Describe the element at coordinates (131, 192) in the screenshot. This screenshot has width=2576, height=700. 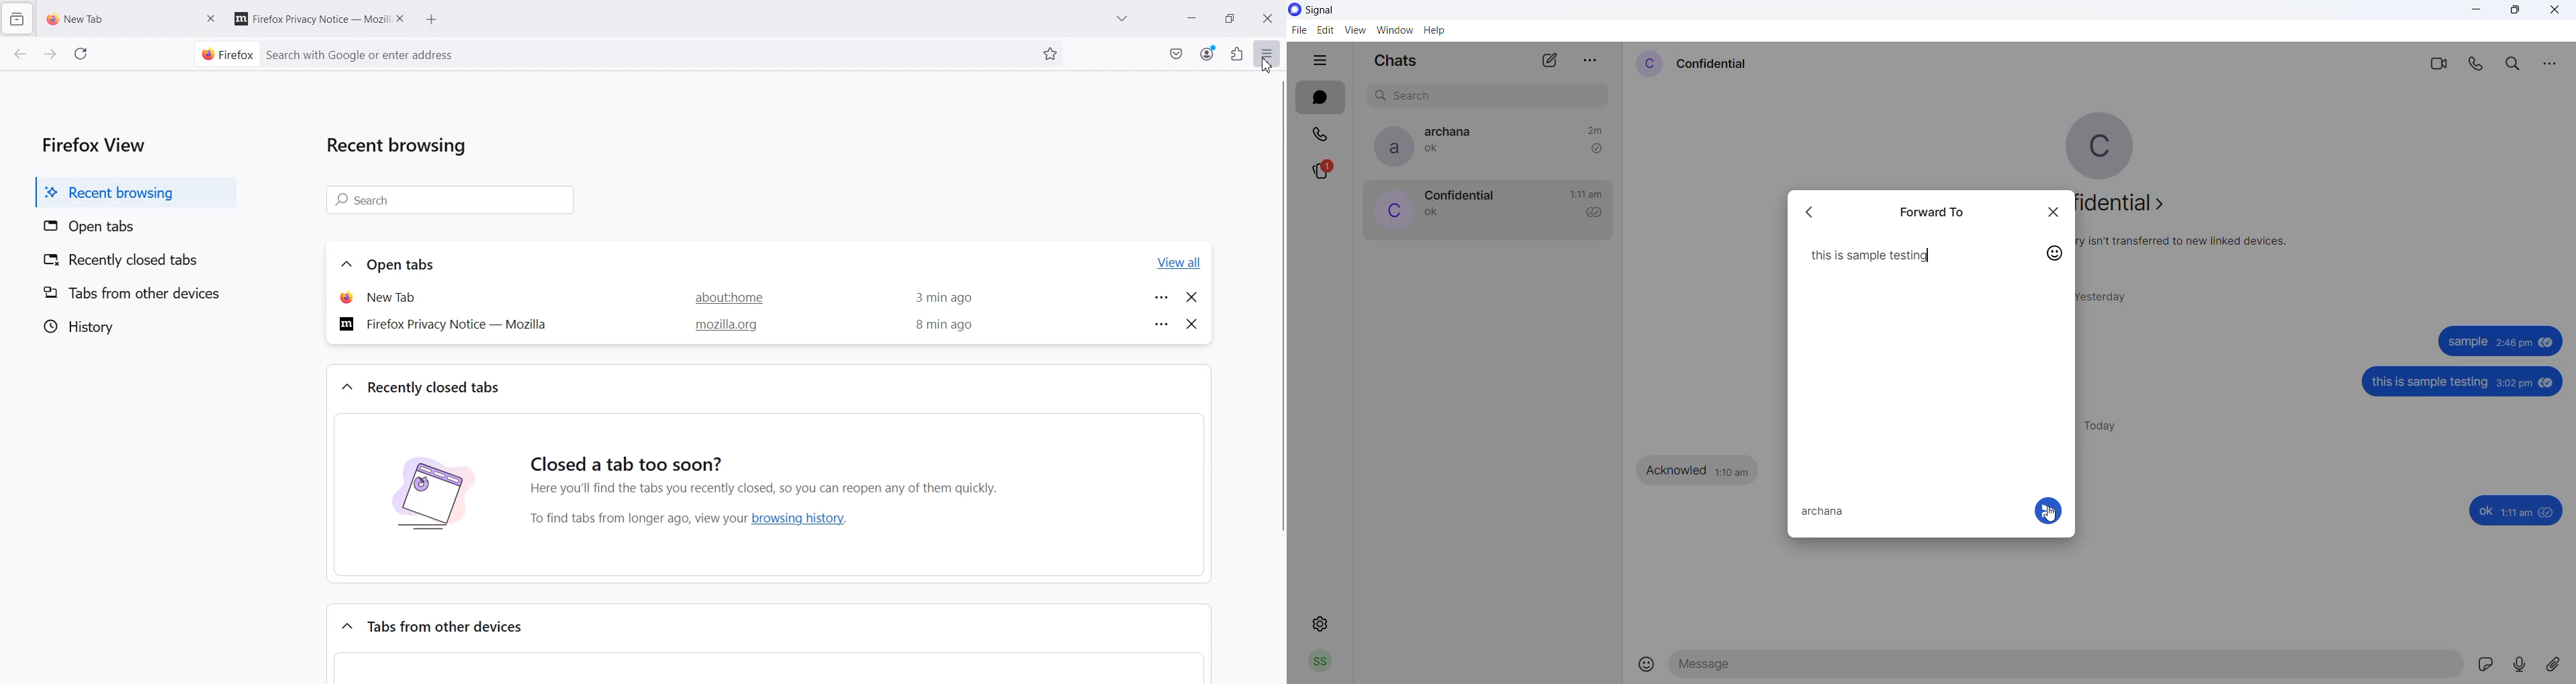
I see `Recent browsing` at that location.